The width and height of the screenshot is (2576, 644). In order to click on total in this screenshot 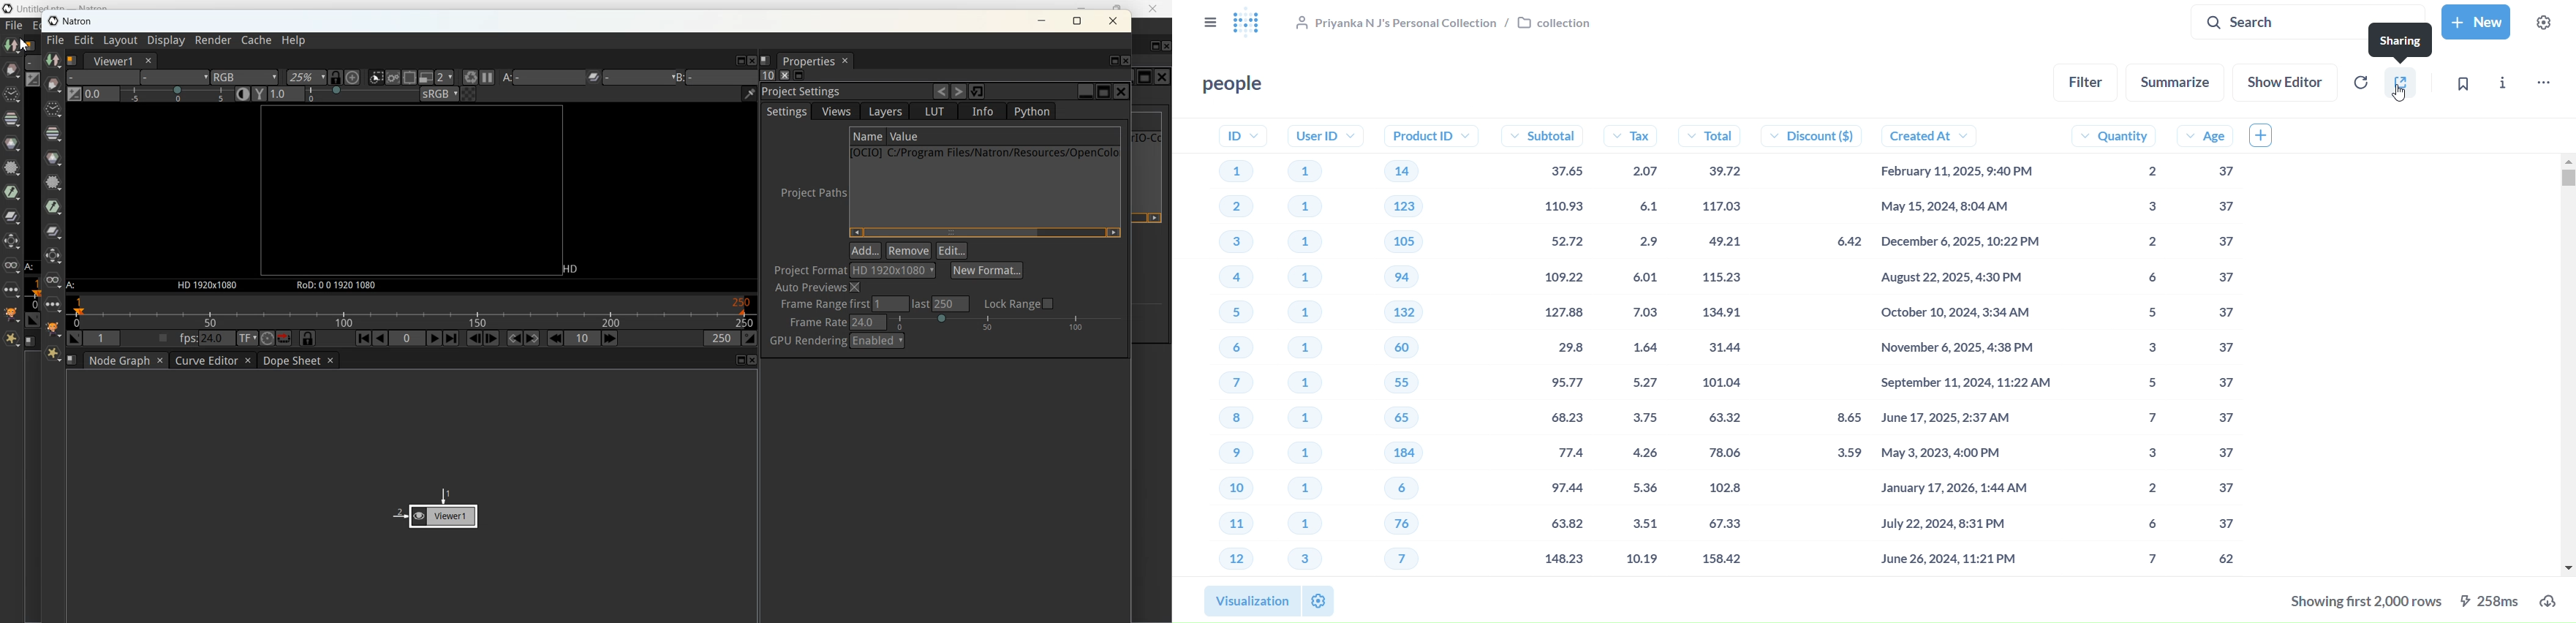, I will do `click(1721, 349)`.